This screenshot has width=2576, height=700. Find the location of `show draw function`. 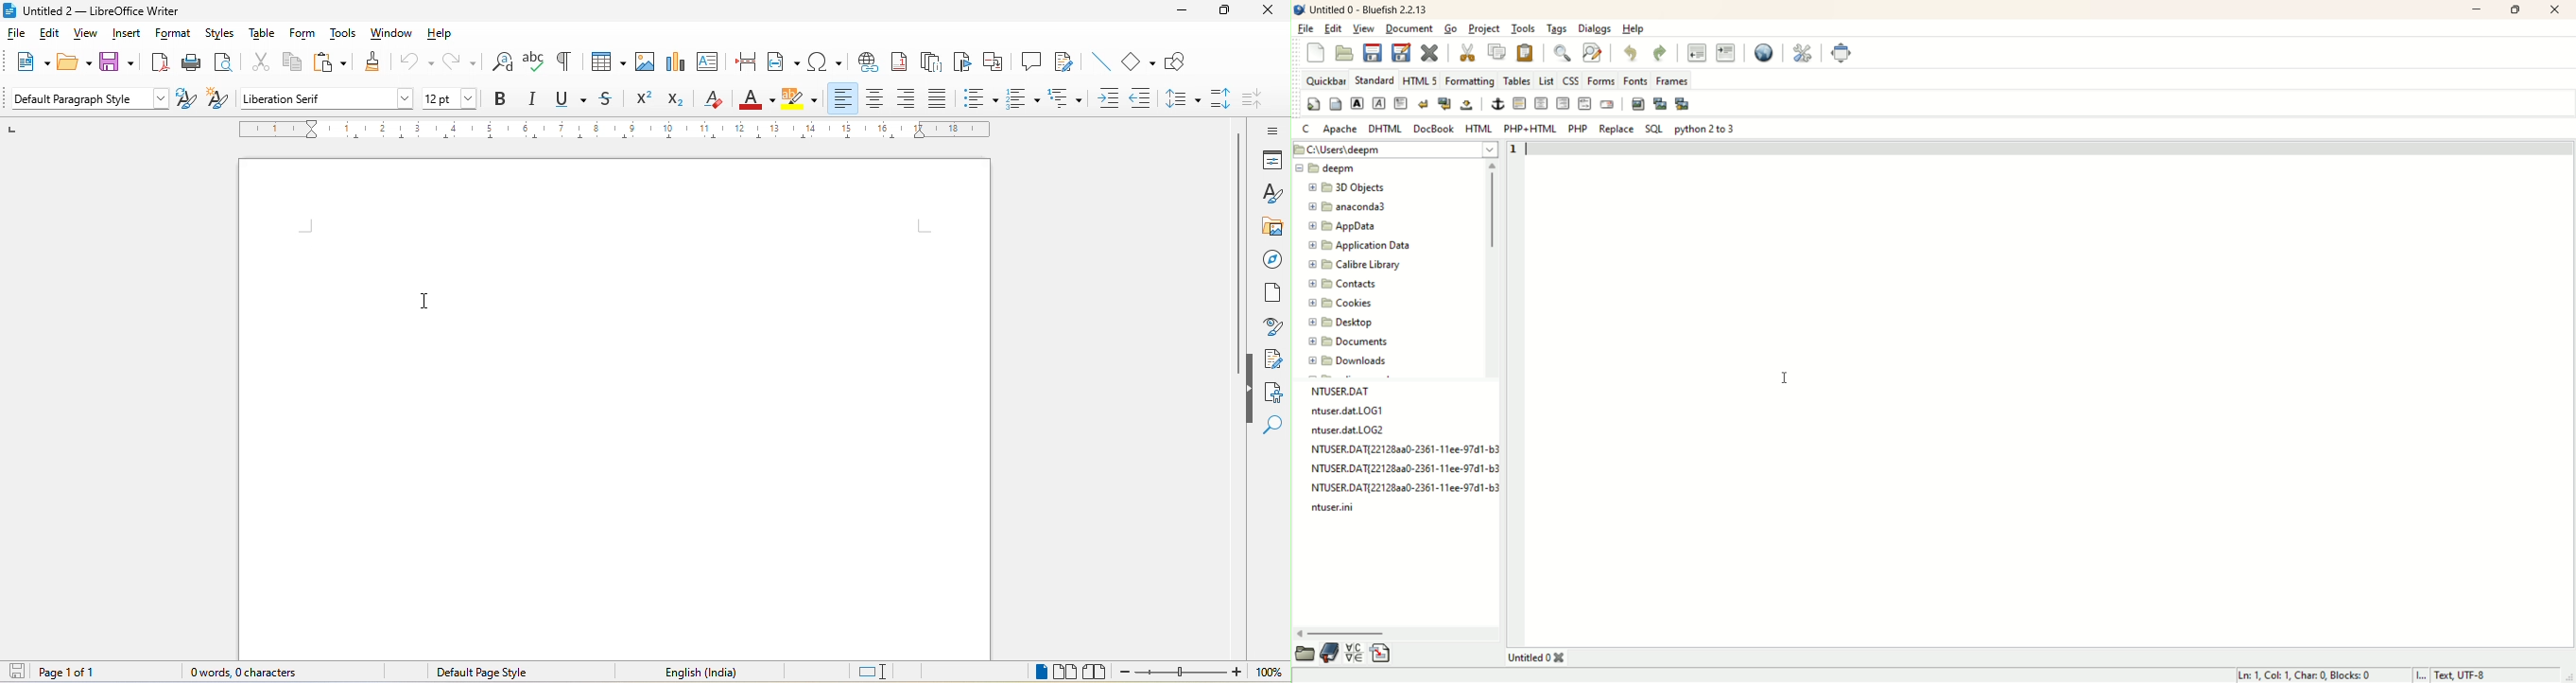

show draw function is located at coordinates (1178, 64).